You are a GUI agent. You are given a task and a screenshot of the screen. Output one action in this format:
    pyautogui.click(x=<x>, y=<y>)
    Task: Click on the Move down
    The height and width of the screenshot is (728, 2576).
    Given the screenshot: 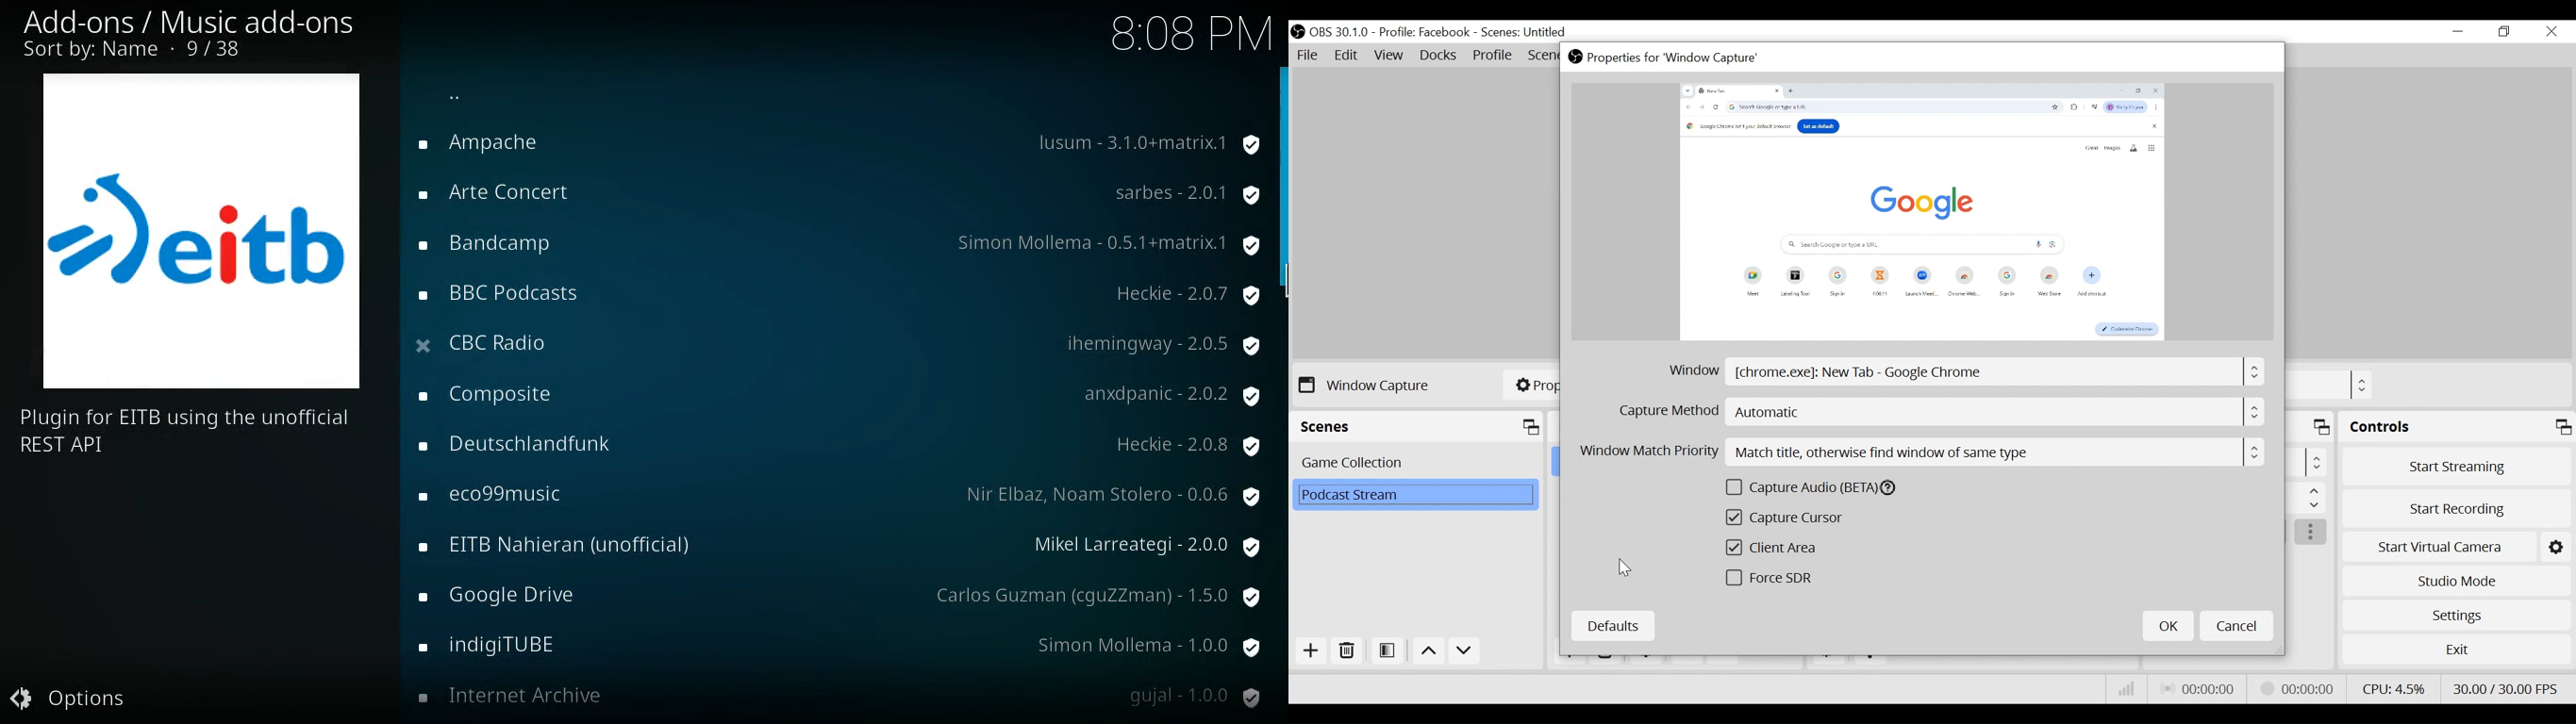 What is the action you would take?
    pyautogui.click(x=1463, y=653)
    